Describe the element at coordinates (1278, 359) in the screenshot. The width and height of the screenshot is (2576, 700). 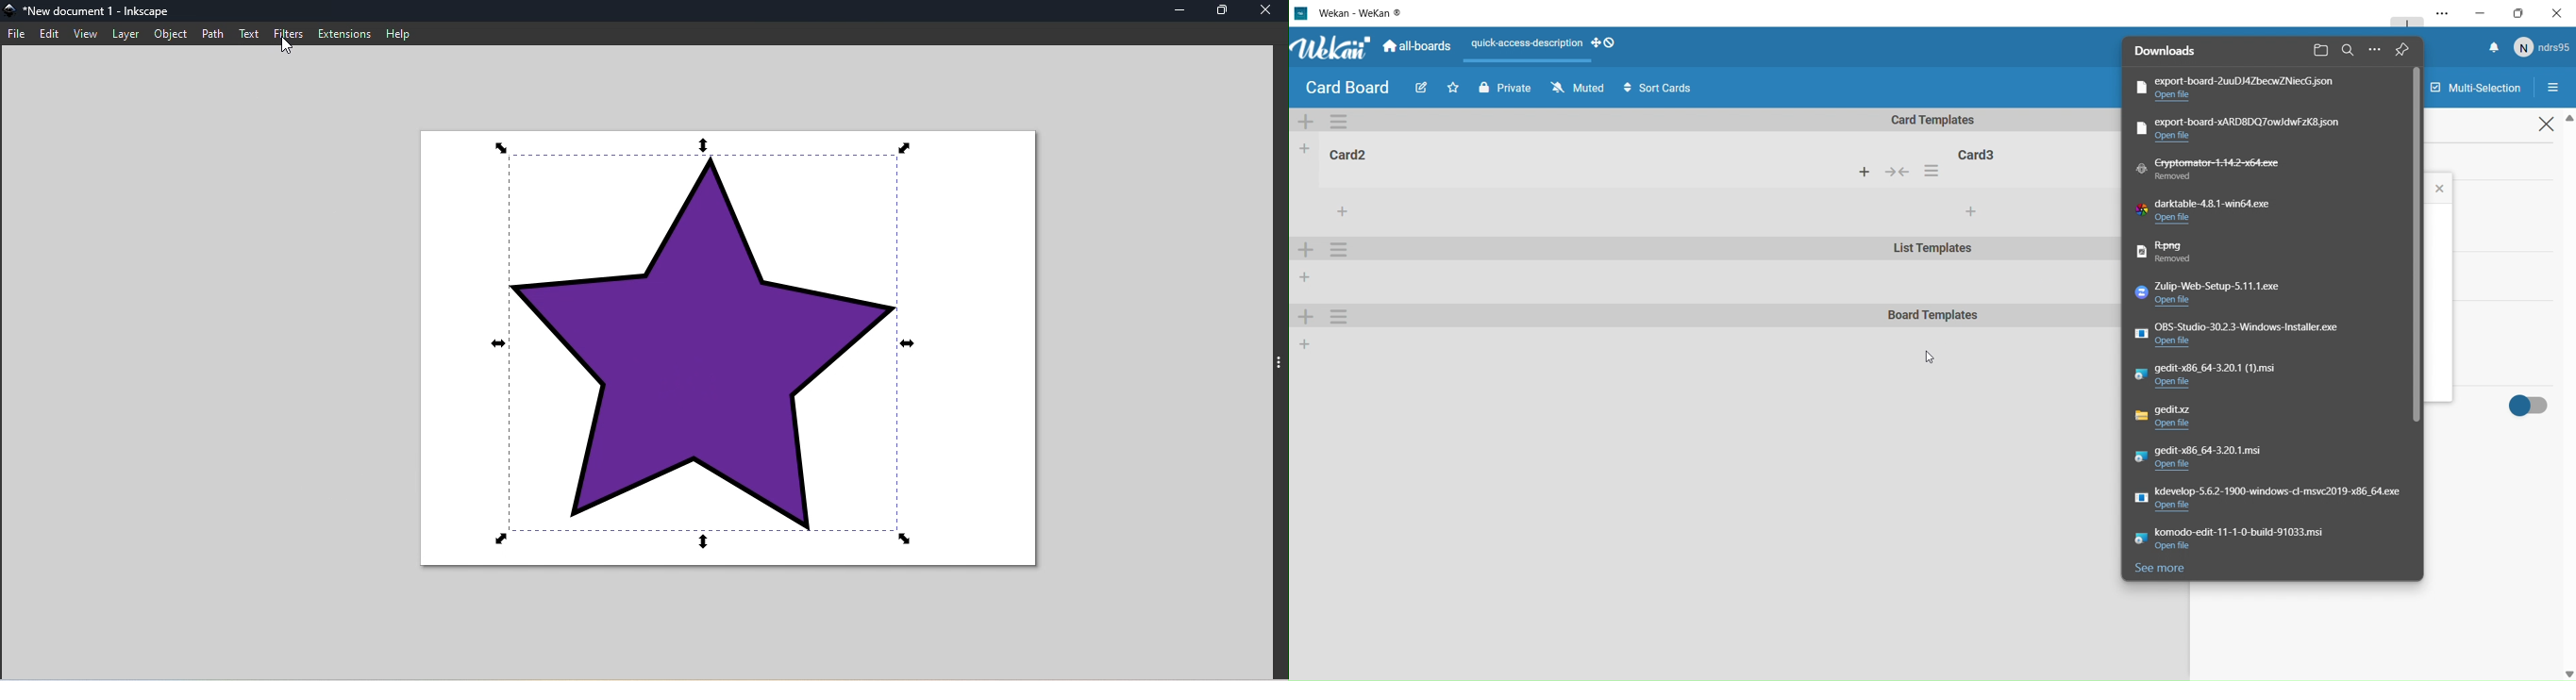
I see `toggle command panel` at that location.